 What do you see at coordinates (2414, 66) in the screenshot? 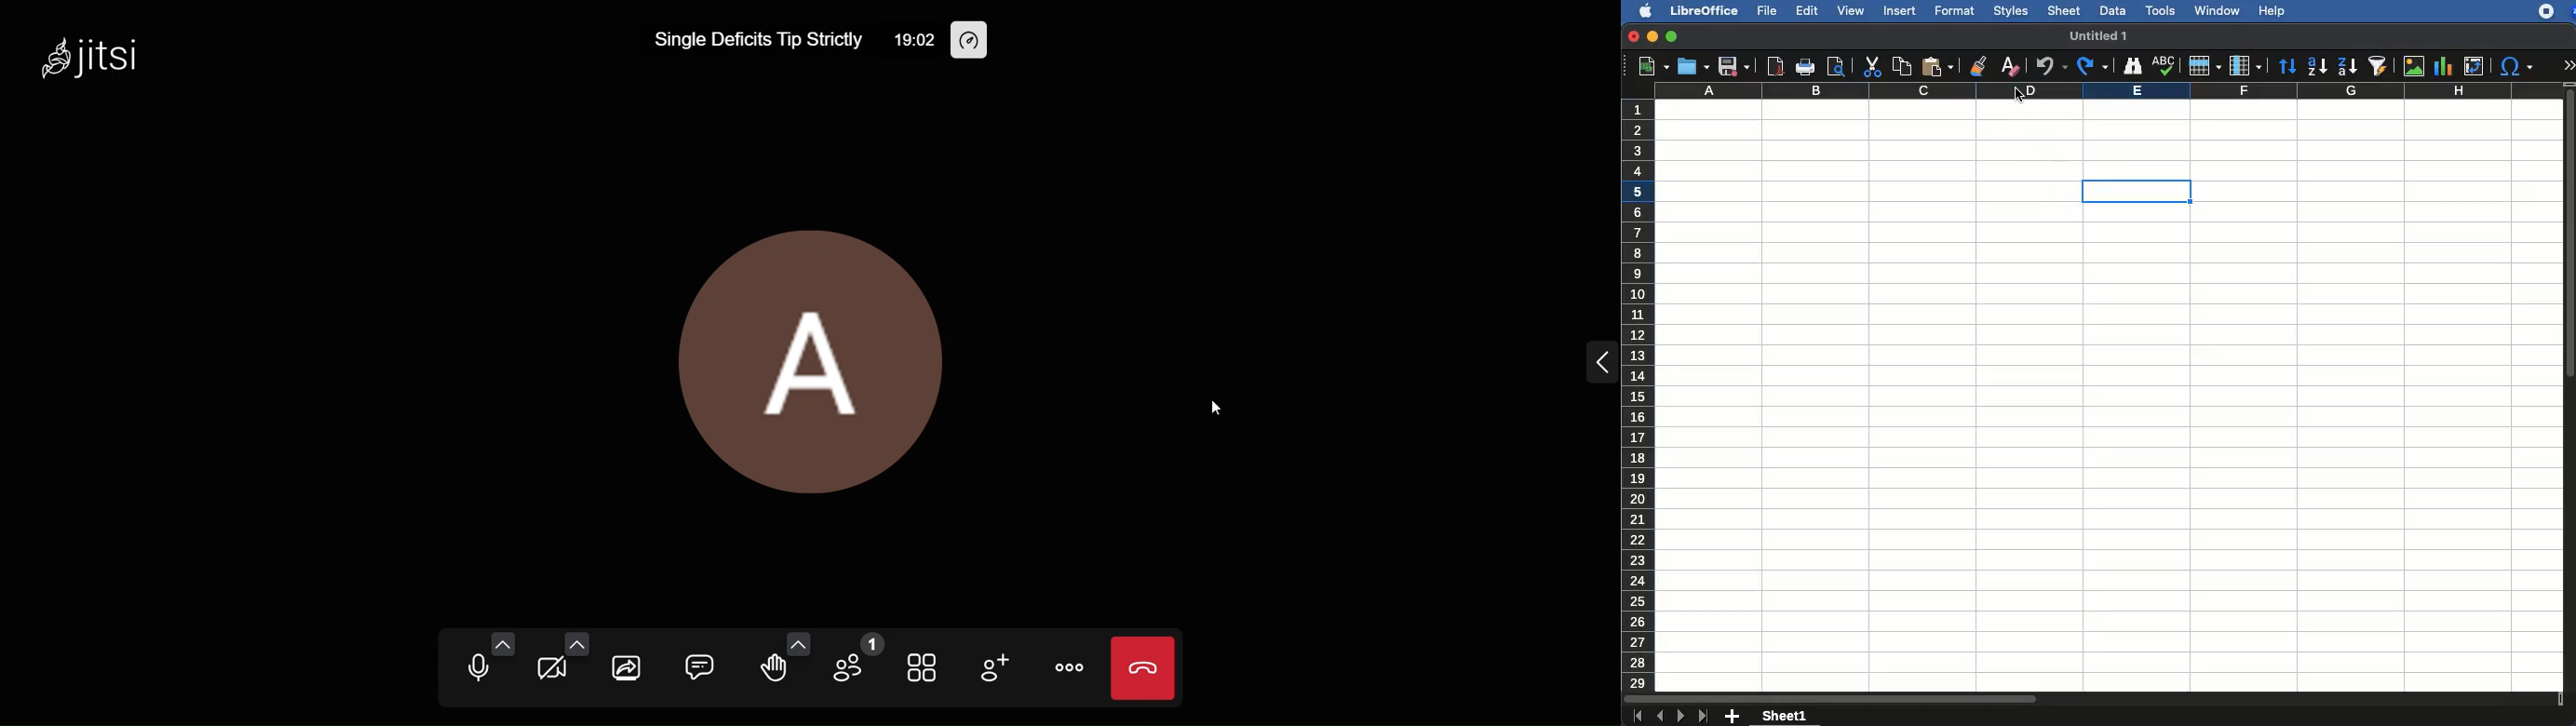
I see `image` at bounding box center [2414, 66].